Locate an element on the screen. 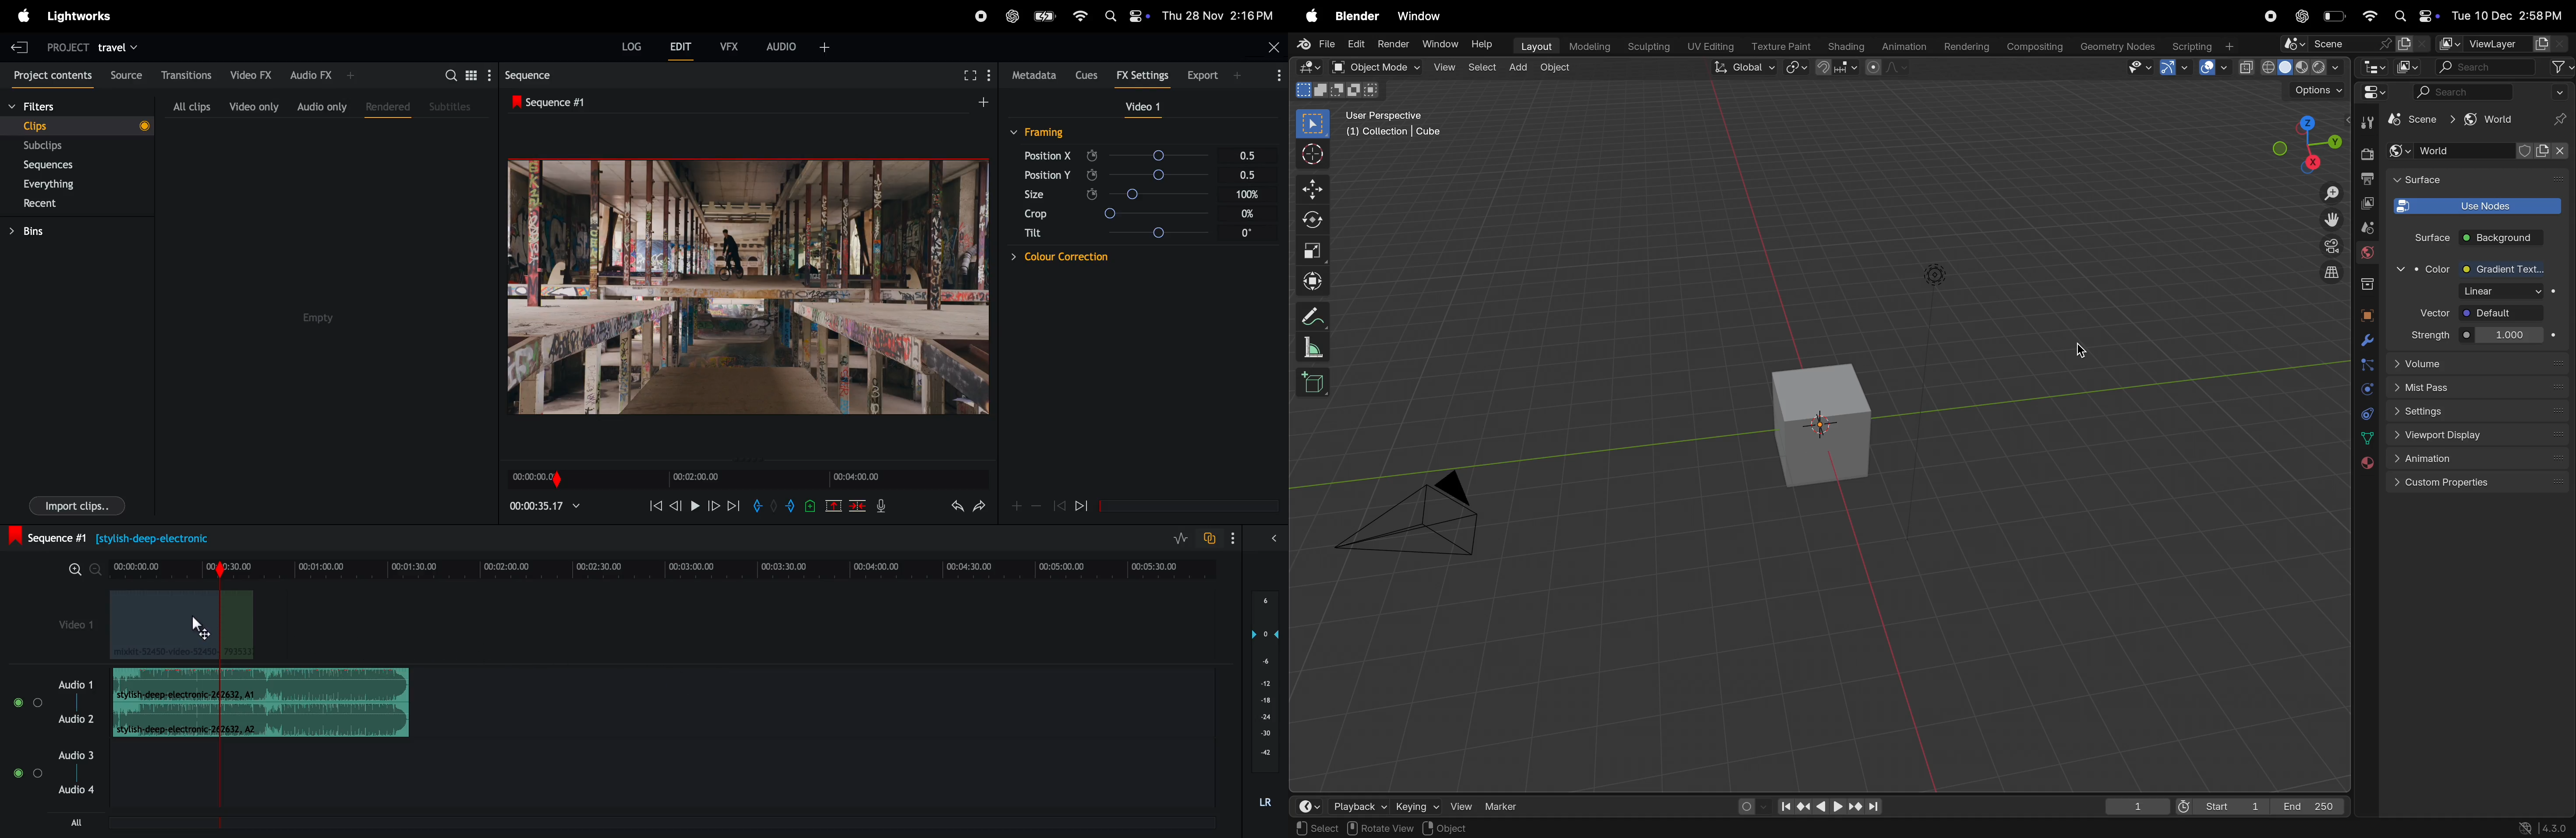 This screenshot has width=2576, height=840. scene is located at coordinates (2418, 121).